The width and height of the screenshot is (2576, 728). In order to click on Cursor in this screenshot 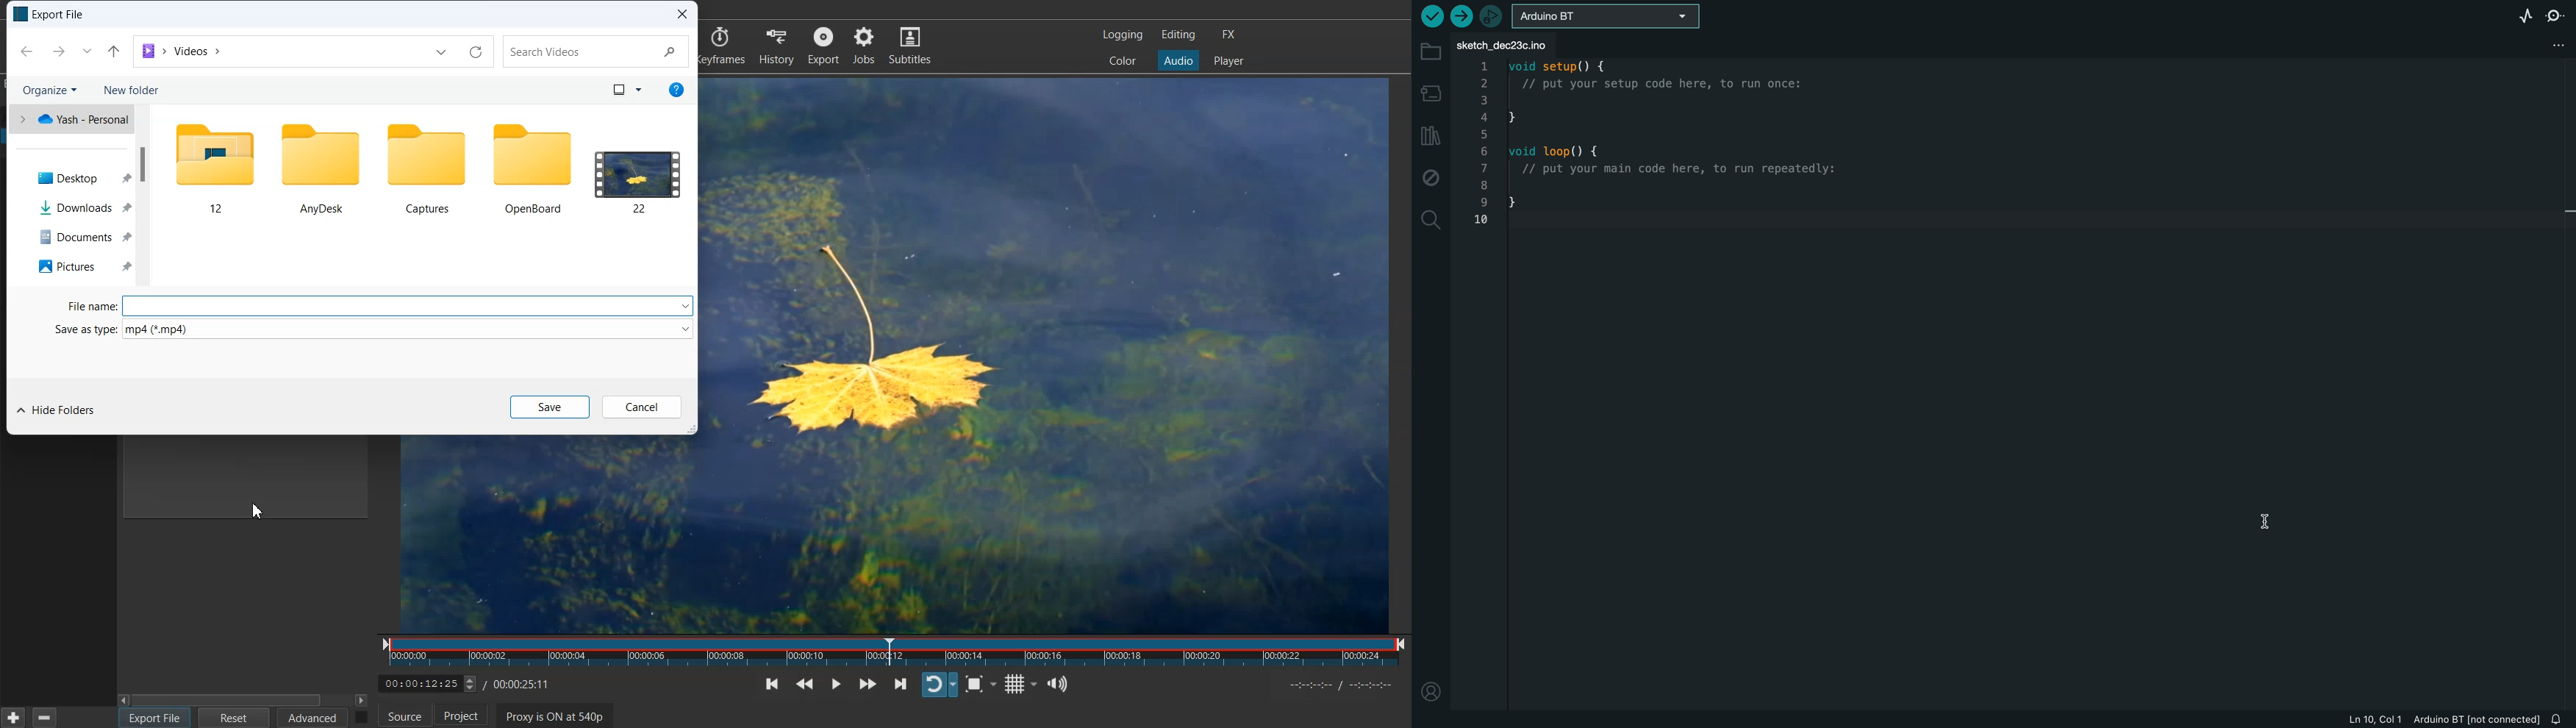, I will do `click(168, 723)`.